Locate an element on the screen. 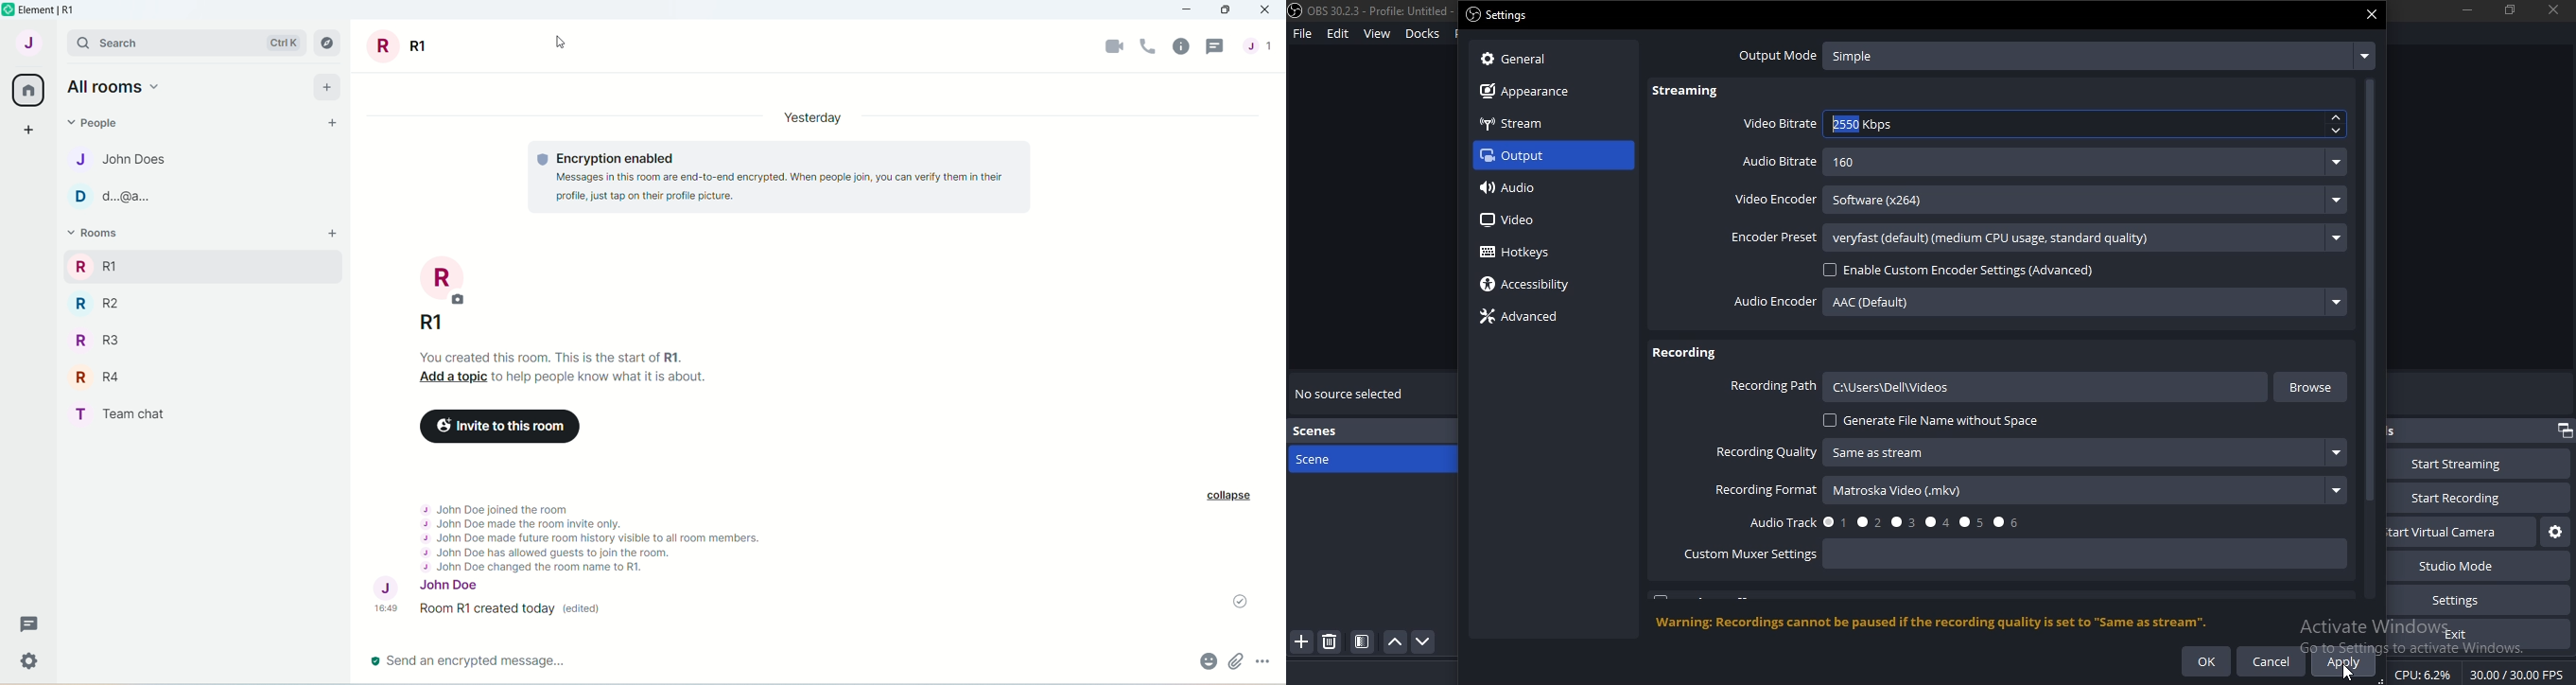  threads is located at coordinates (1215, 48).